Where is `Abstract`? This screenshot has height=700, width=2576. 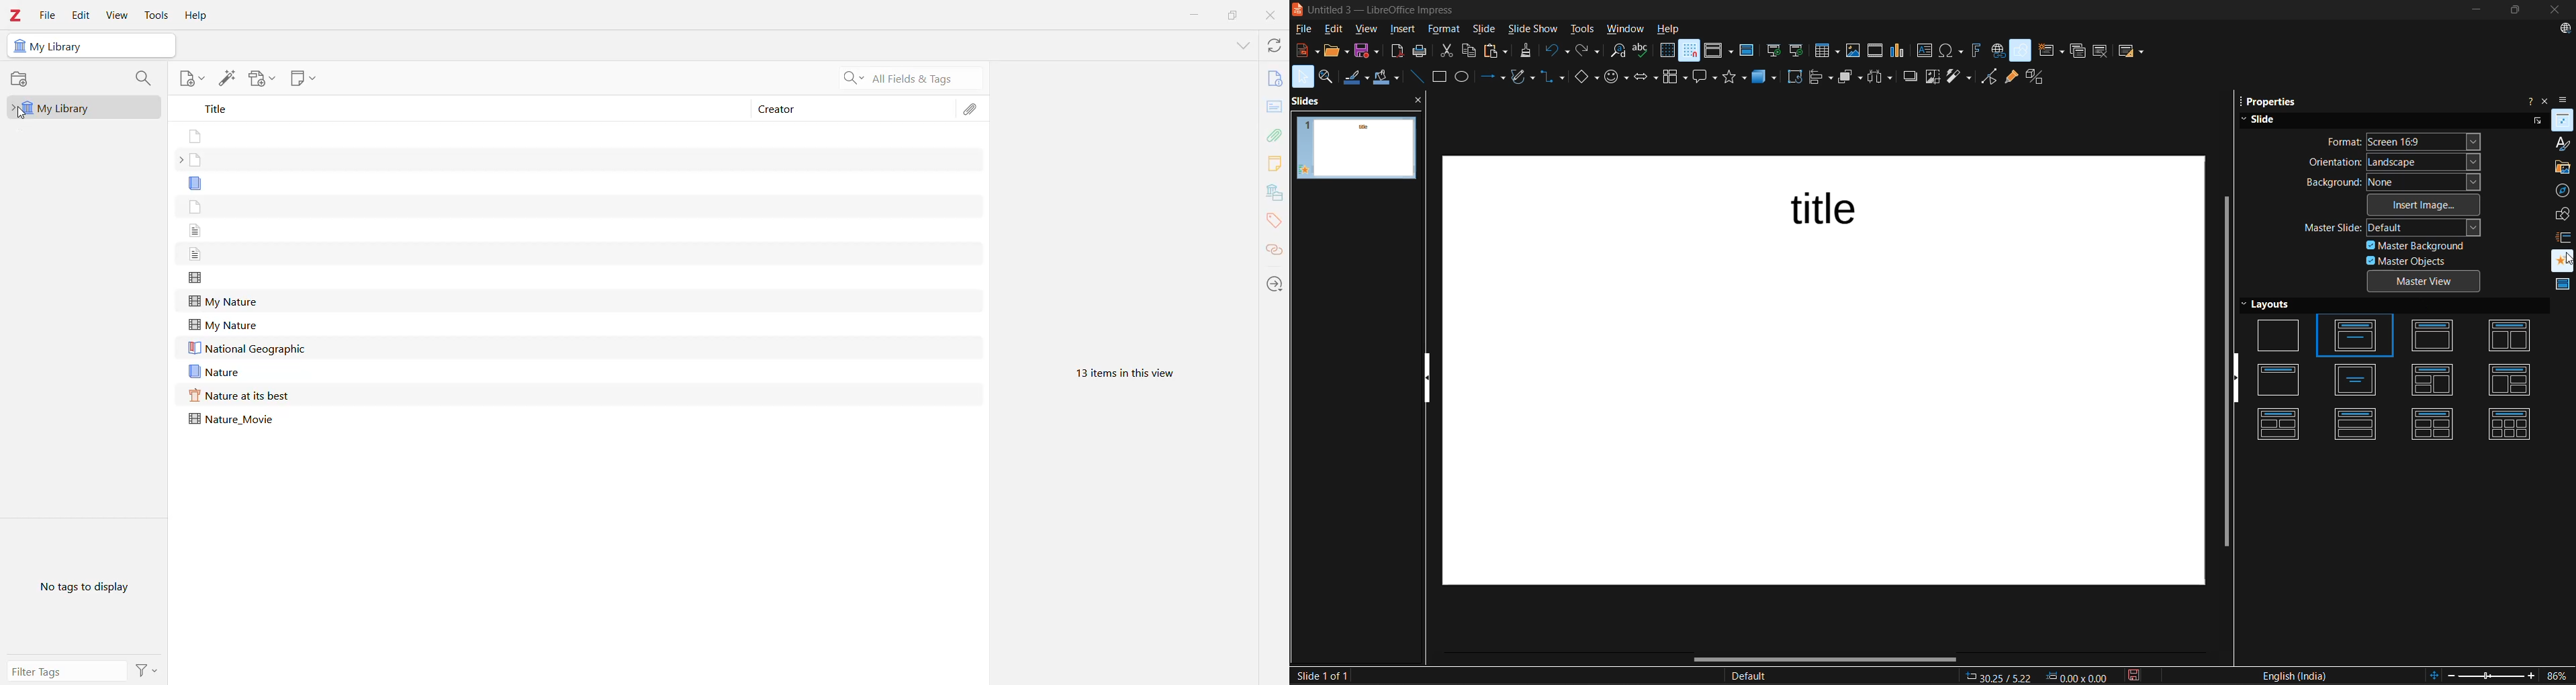
Abstract is located at coordinates (1276, 107).